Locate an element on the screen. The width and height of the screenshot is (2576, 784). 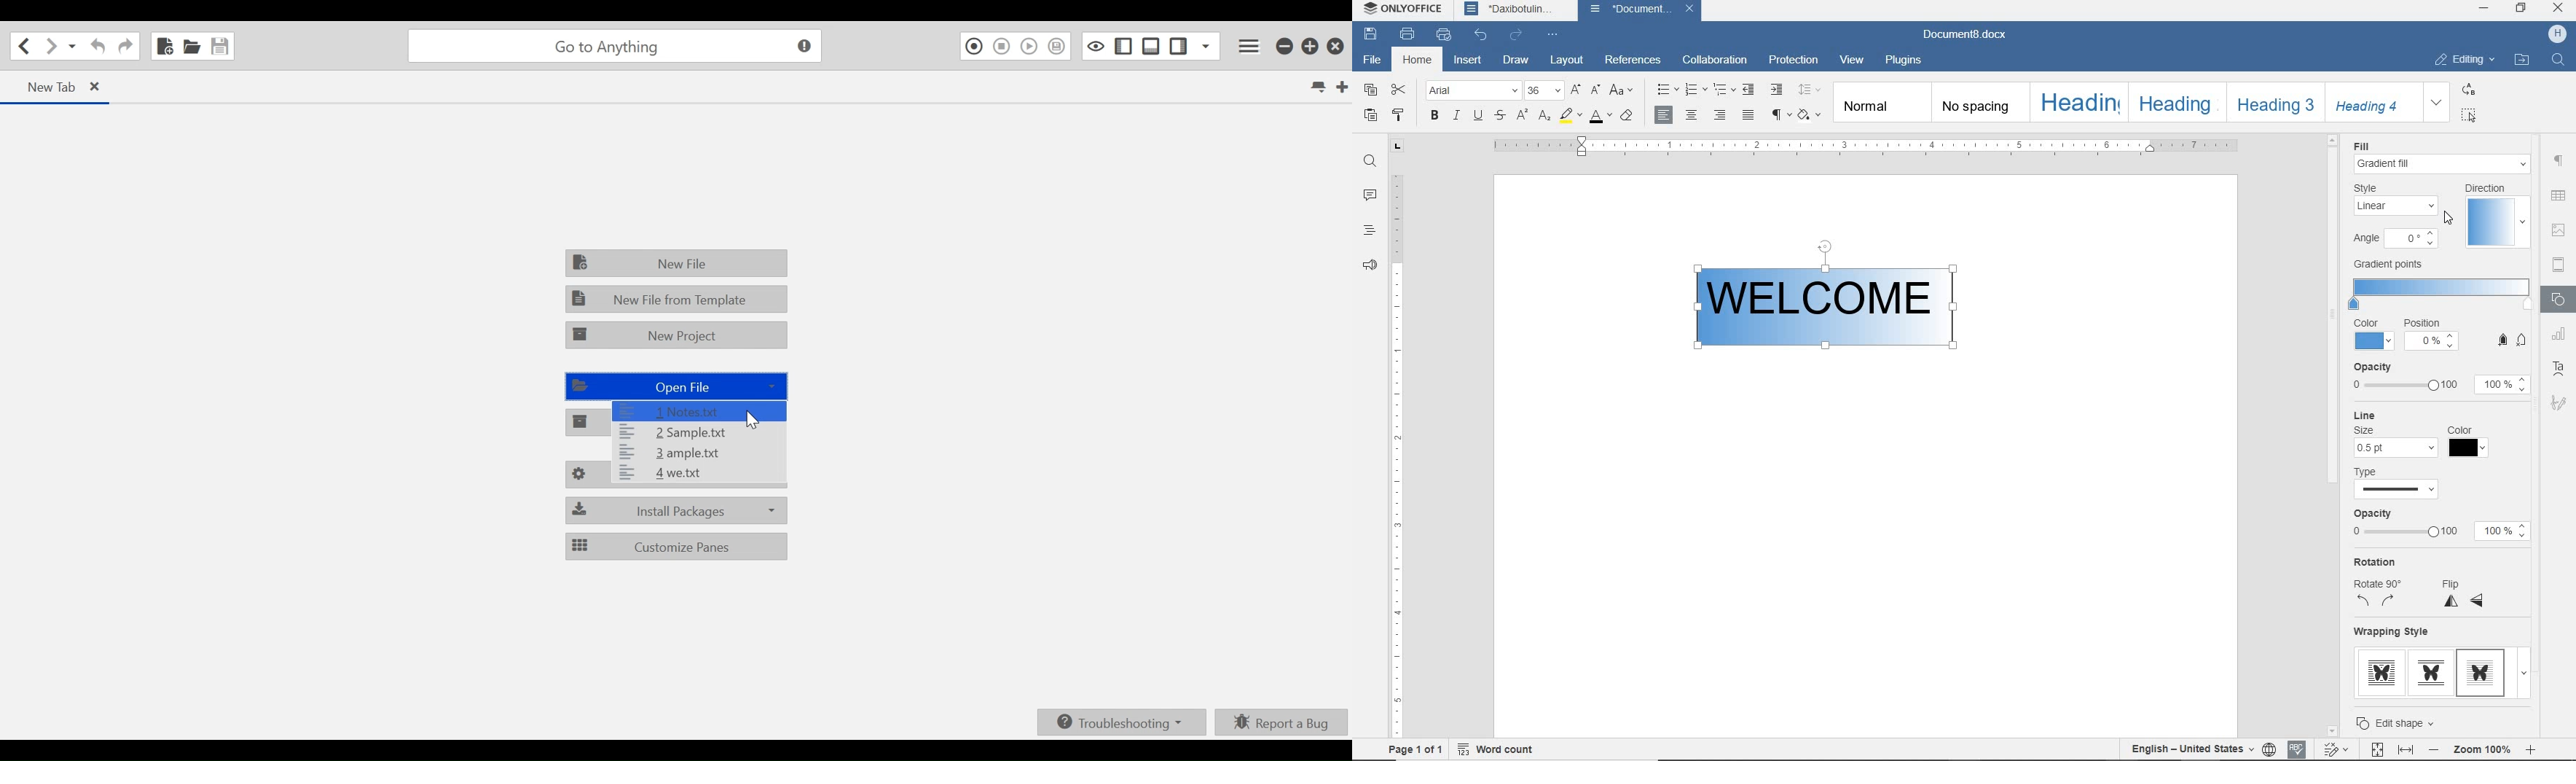
100% is located at coordinates (2492, 529).